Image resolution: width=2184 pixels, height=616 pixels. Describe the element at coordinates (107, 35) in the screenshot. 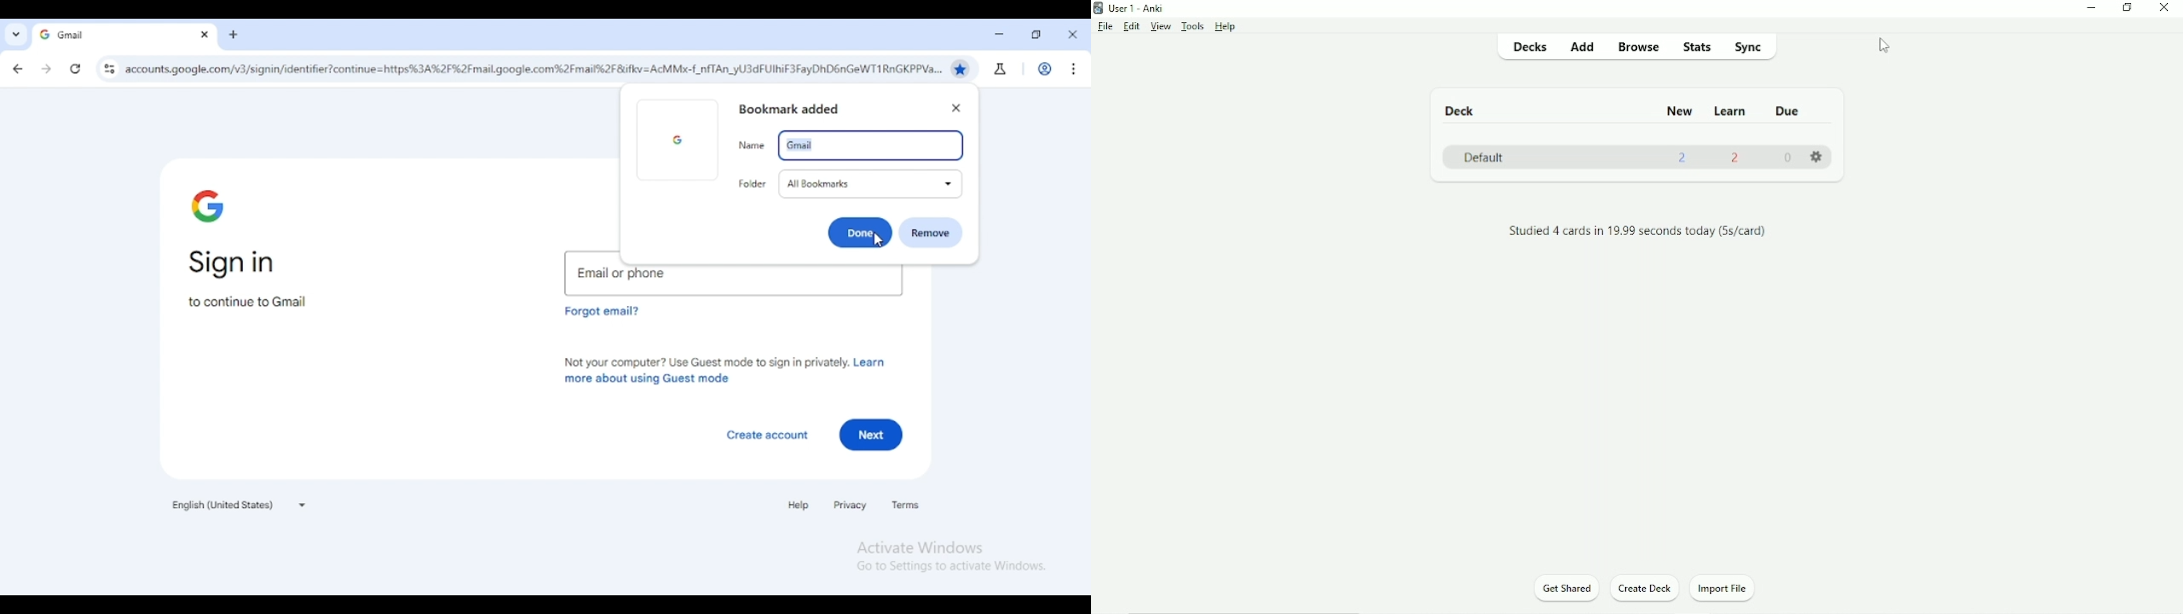

I see `gmail` at that location.